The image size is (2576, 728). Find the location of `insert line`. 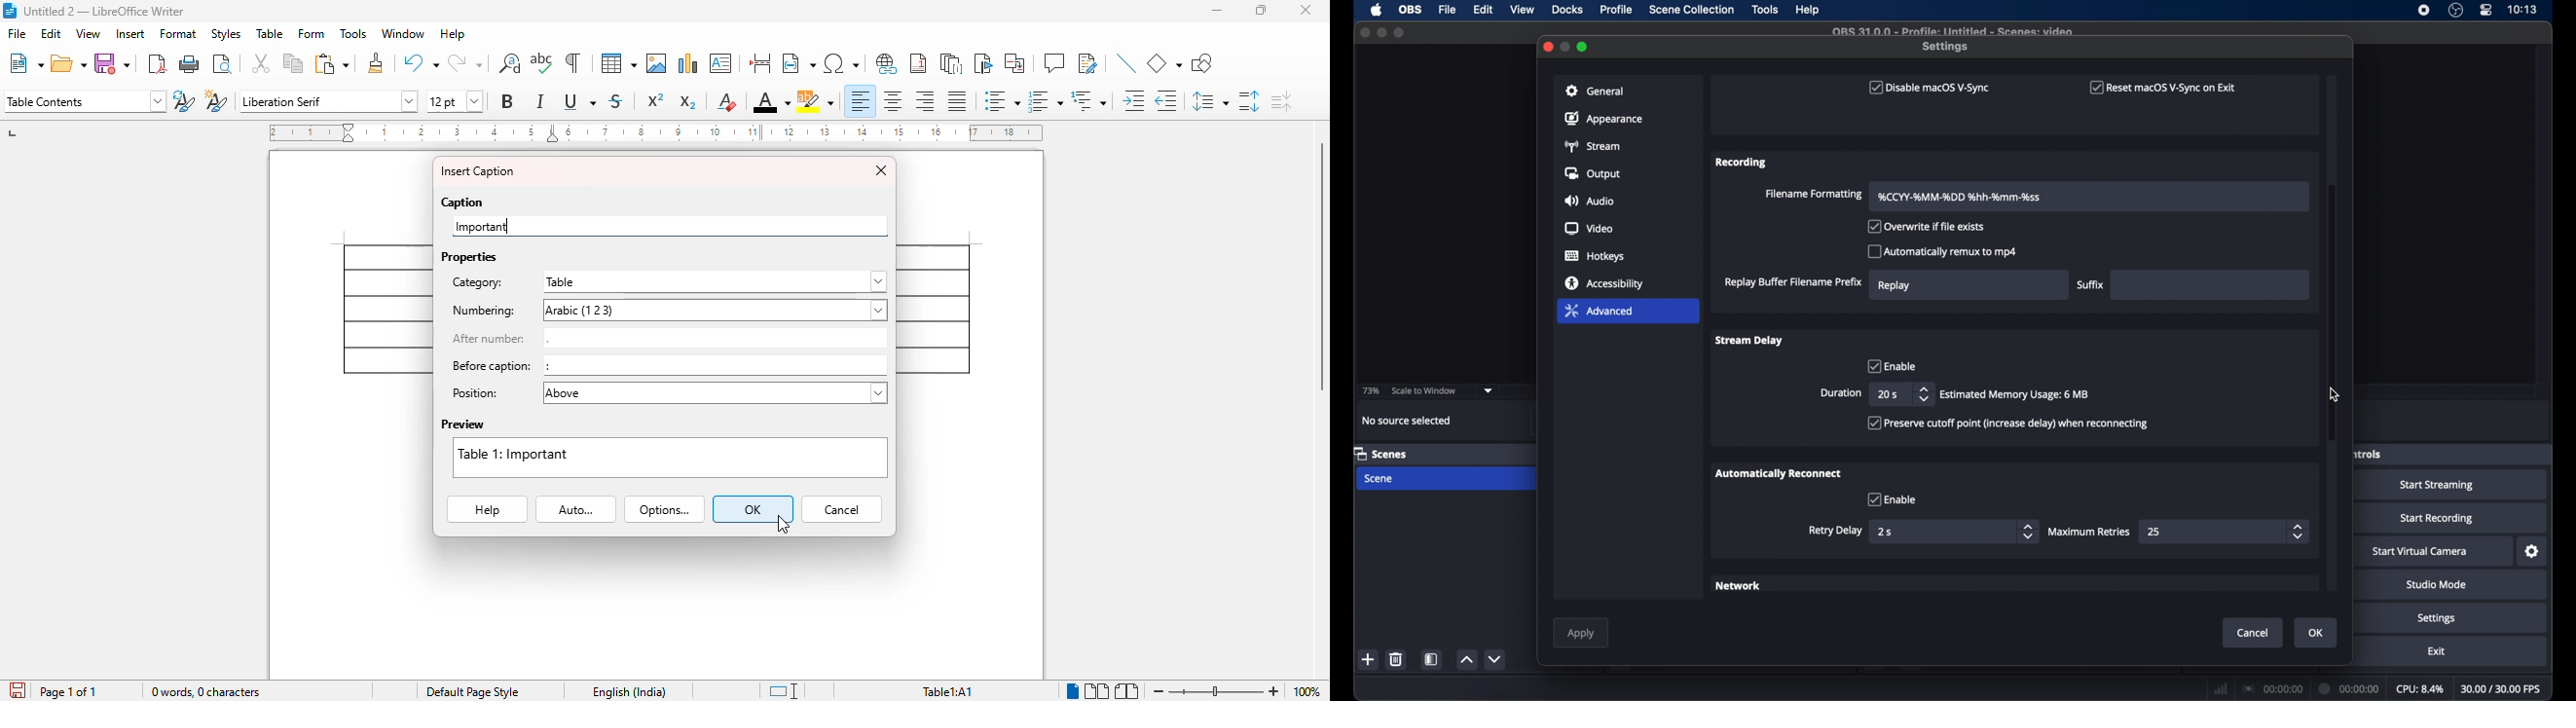

insert line is located at coordinates (1126, 62).